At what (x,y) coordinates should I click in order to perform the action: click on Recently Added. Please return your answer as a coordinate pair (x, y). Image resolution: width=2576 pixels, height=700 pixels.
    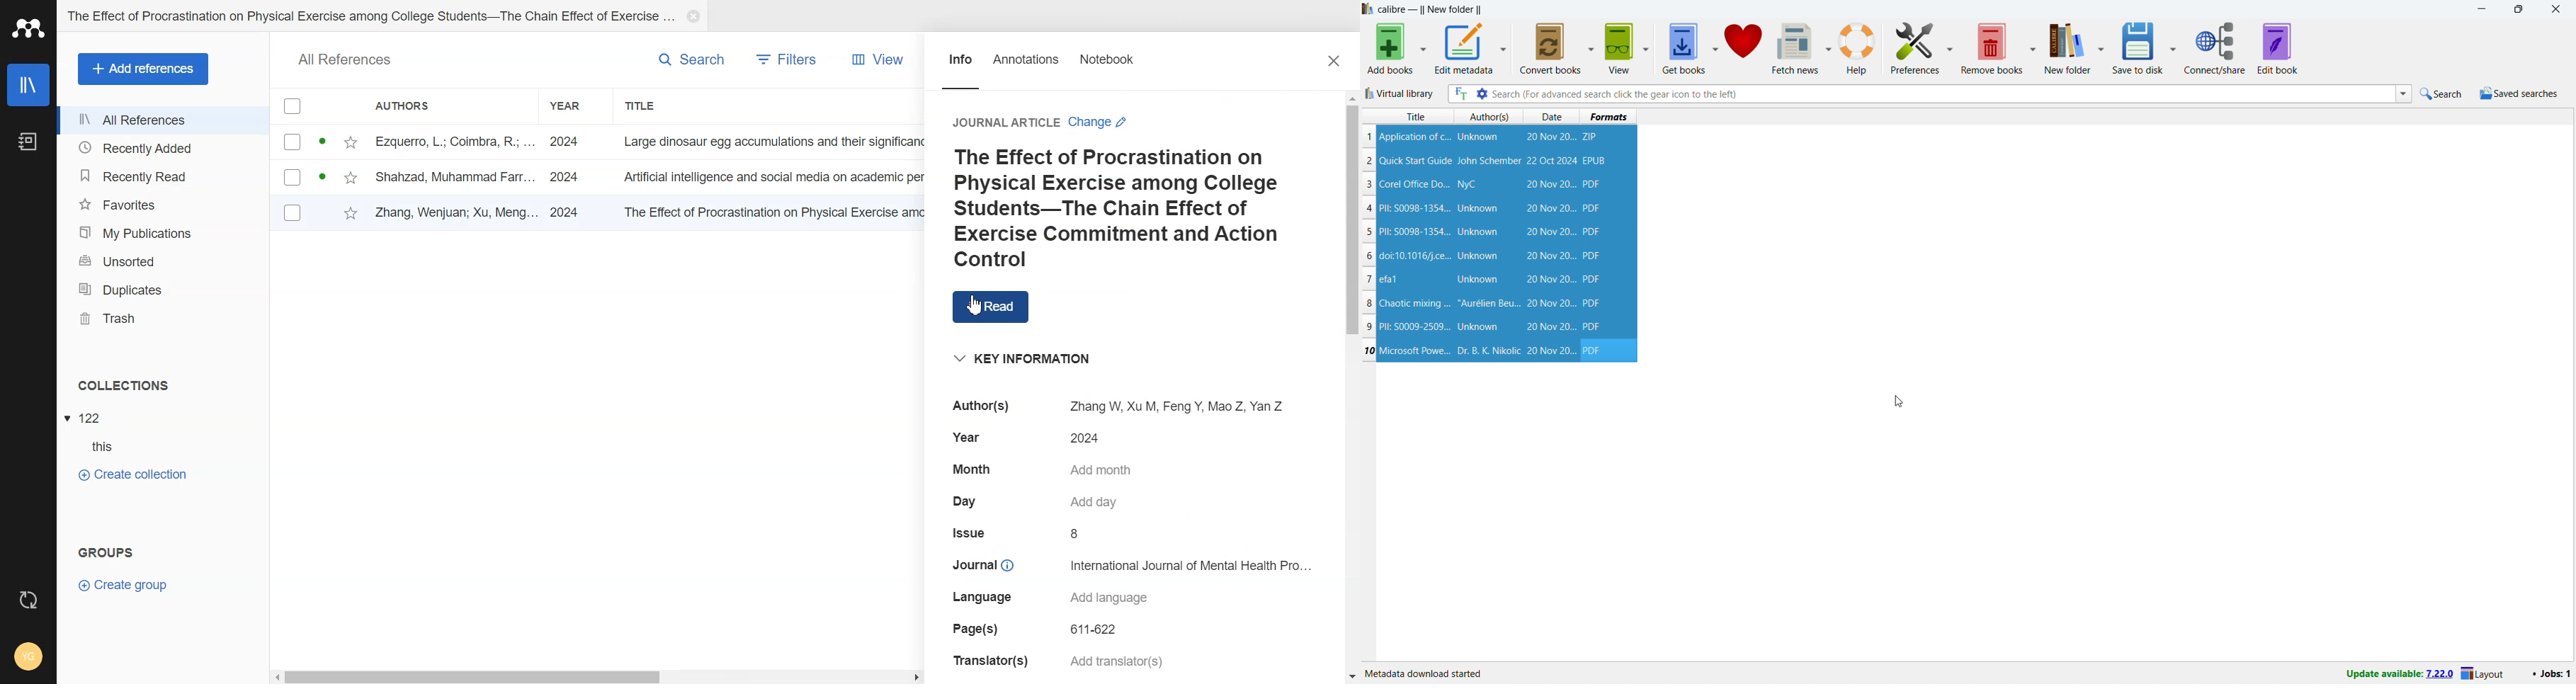
    Looking at the image, I should click on (164, 148).